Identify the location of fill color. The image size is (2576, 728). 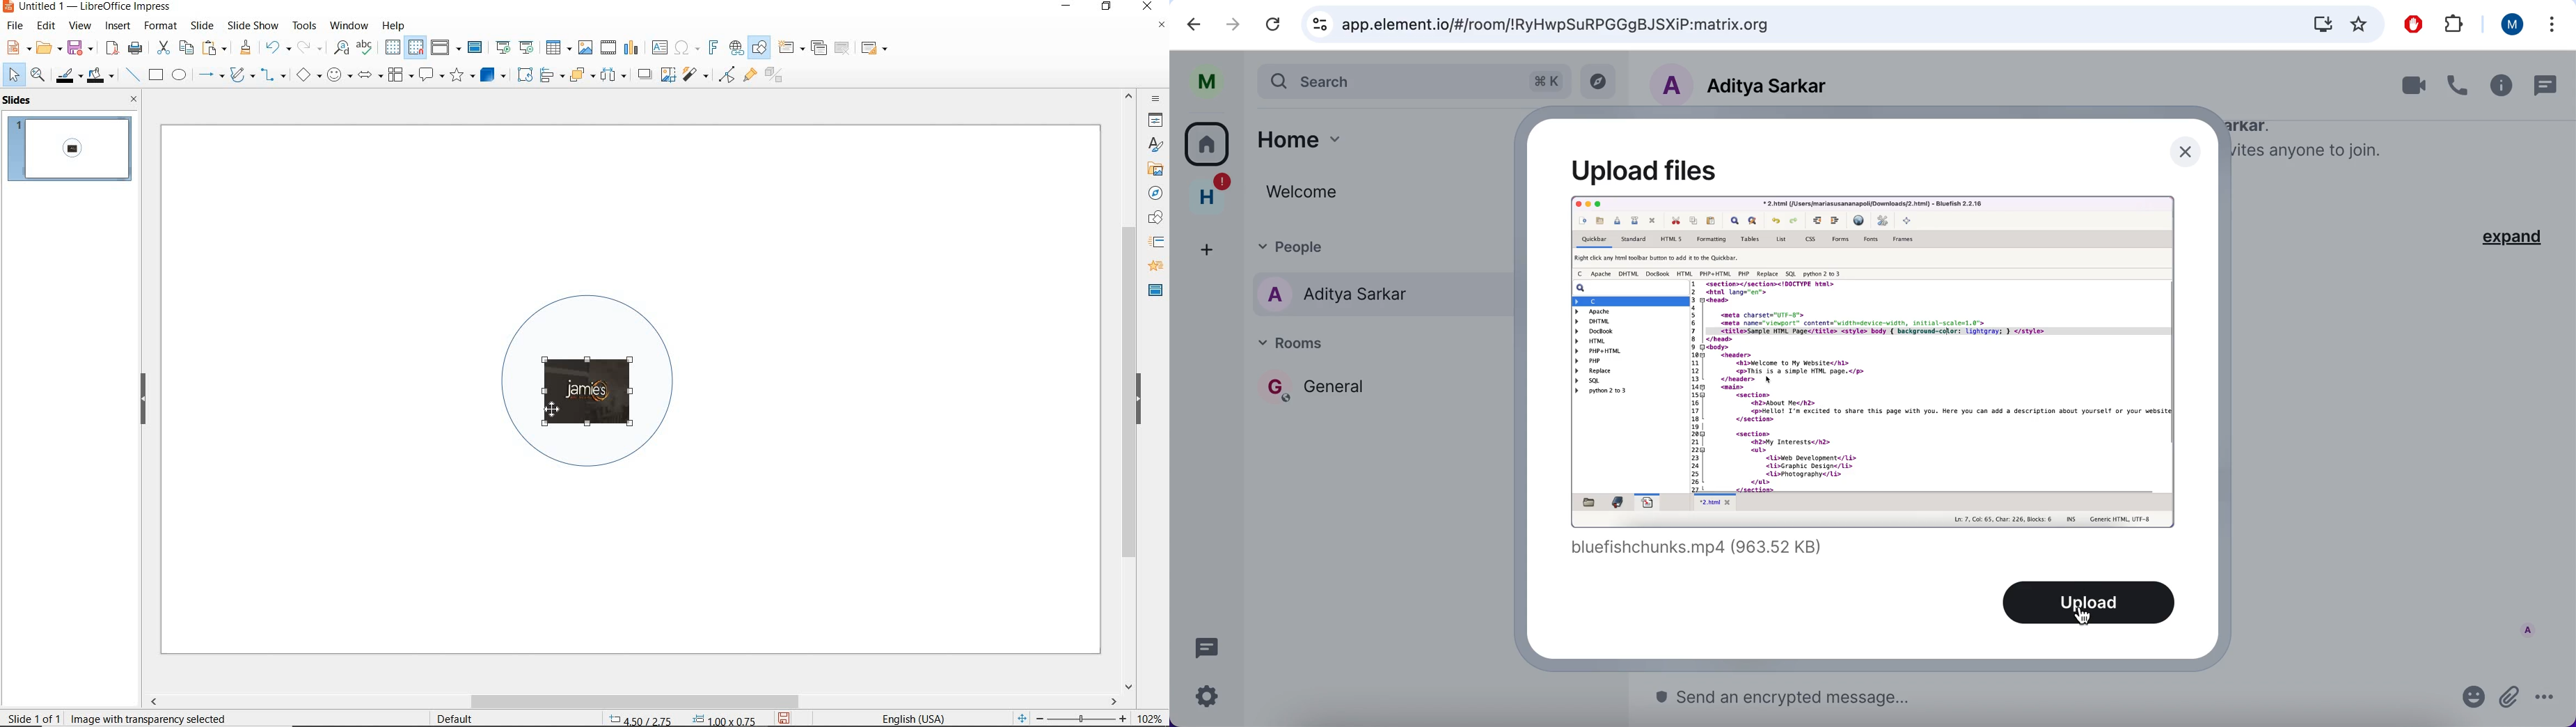
(102, 76).